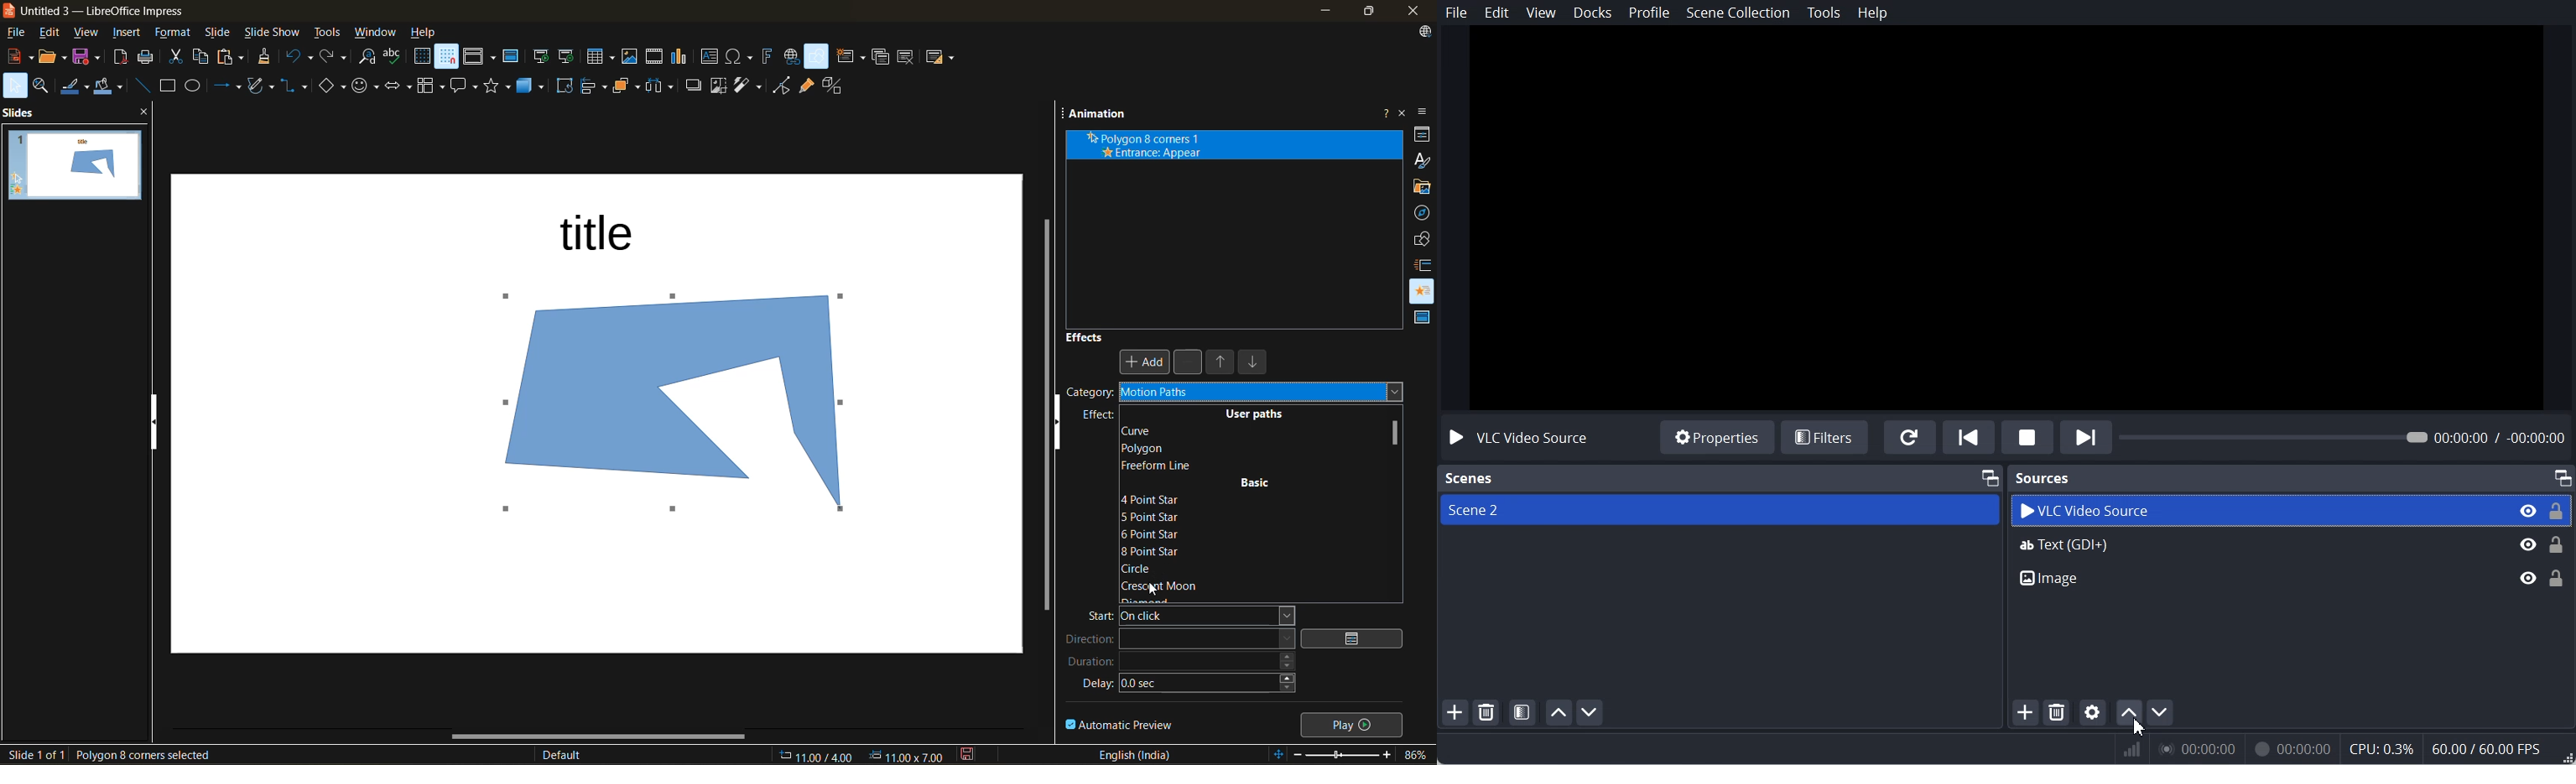 This screenshot has width=2576, height=784. What do you see at coordinates (817, 57) in the screenshot?
I see `show draw functions` at bounding box center [817, 57].